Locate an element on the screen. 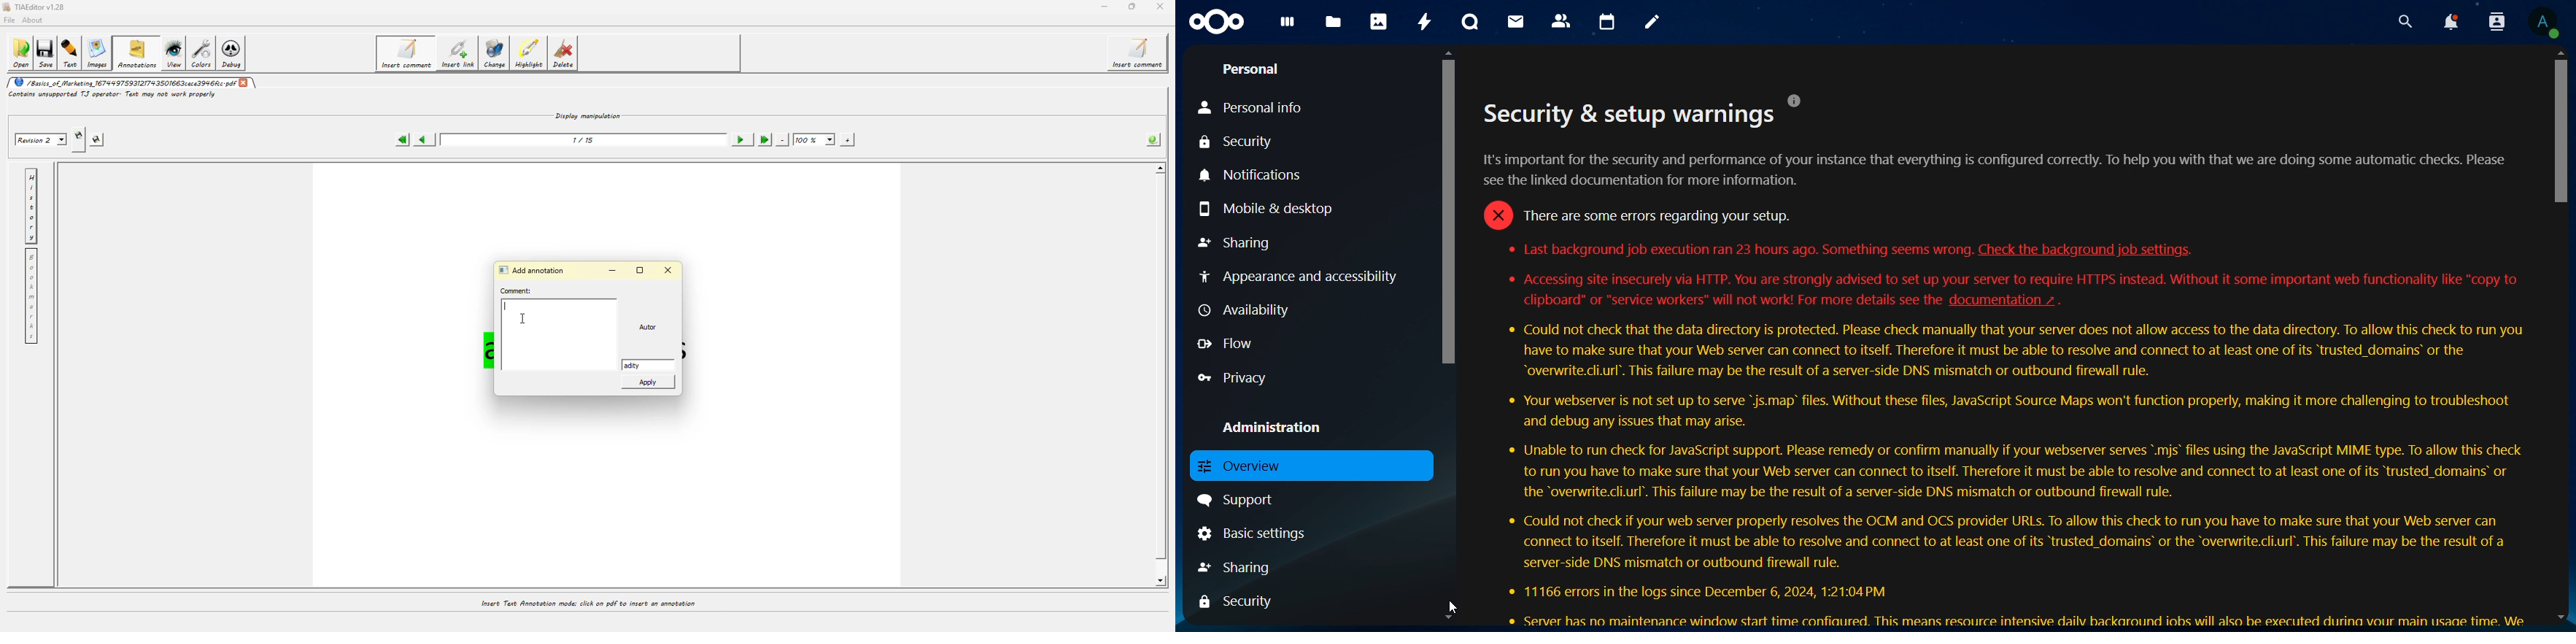 This screenshot has height=644, width=2576. calendar is located at coordinates (1605, 20).